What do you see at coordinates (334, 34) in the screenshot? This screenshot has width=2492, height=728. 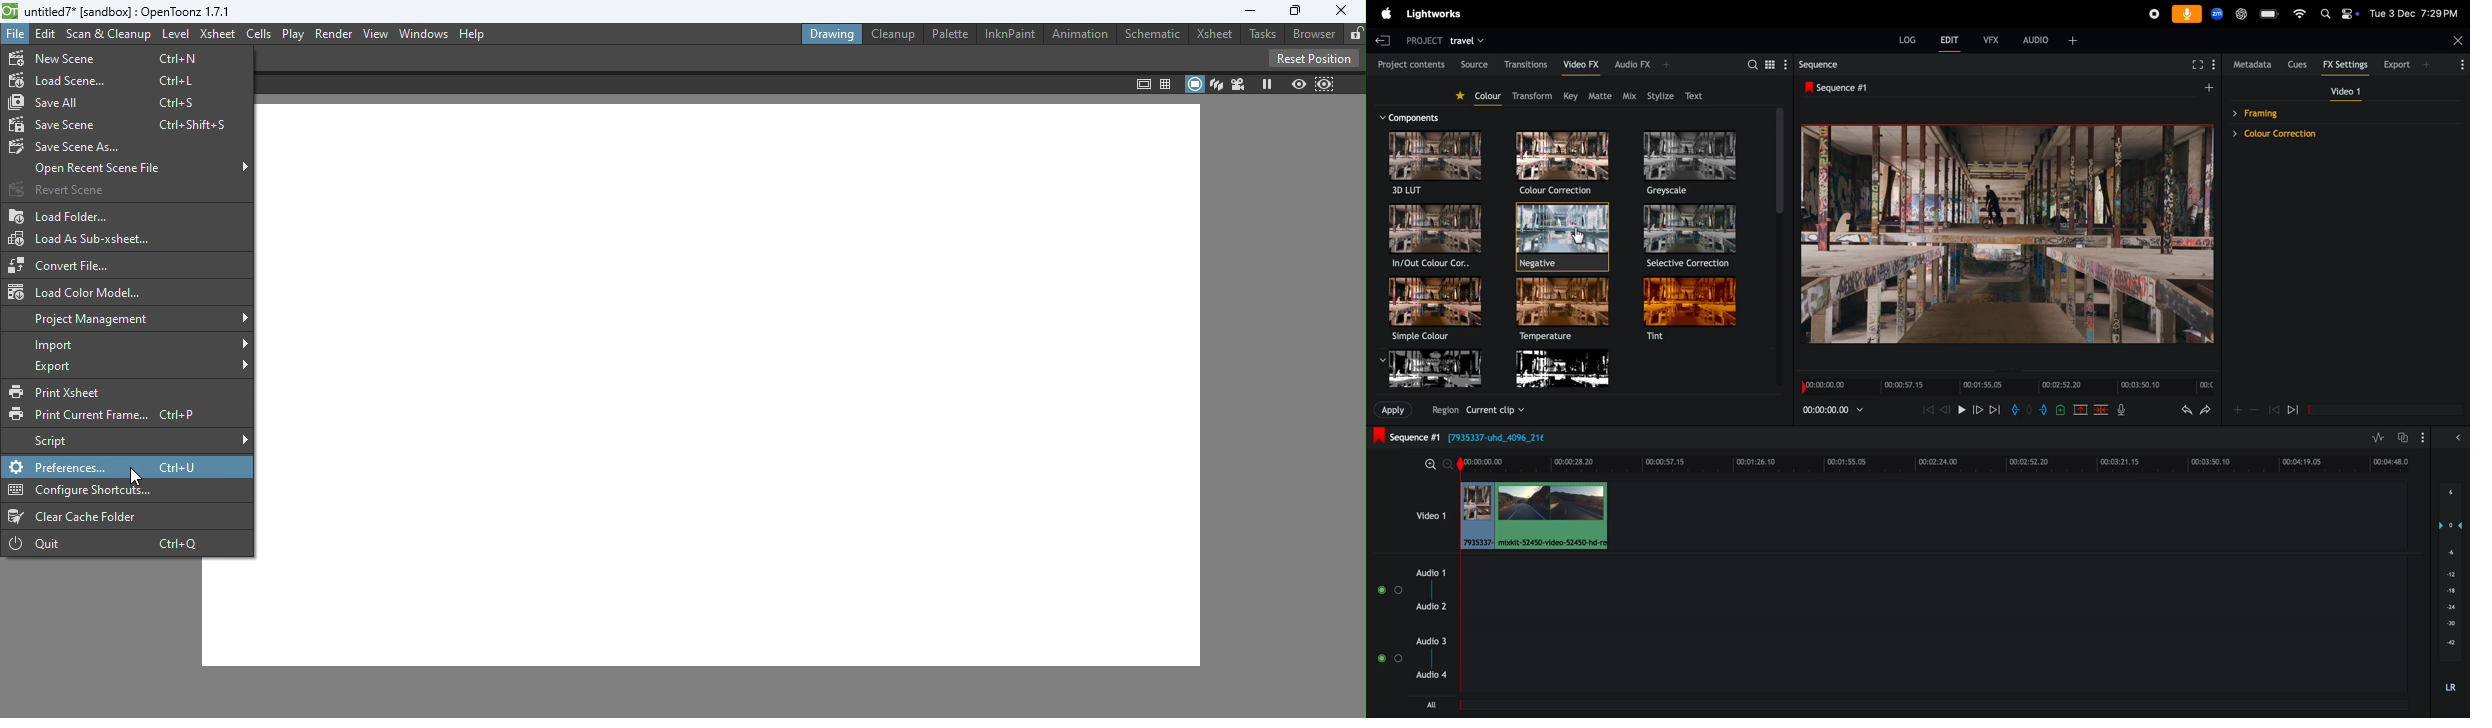 I see `Render` at bounding box center [334, 34].